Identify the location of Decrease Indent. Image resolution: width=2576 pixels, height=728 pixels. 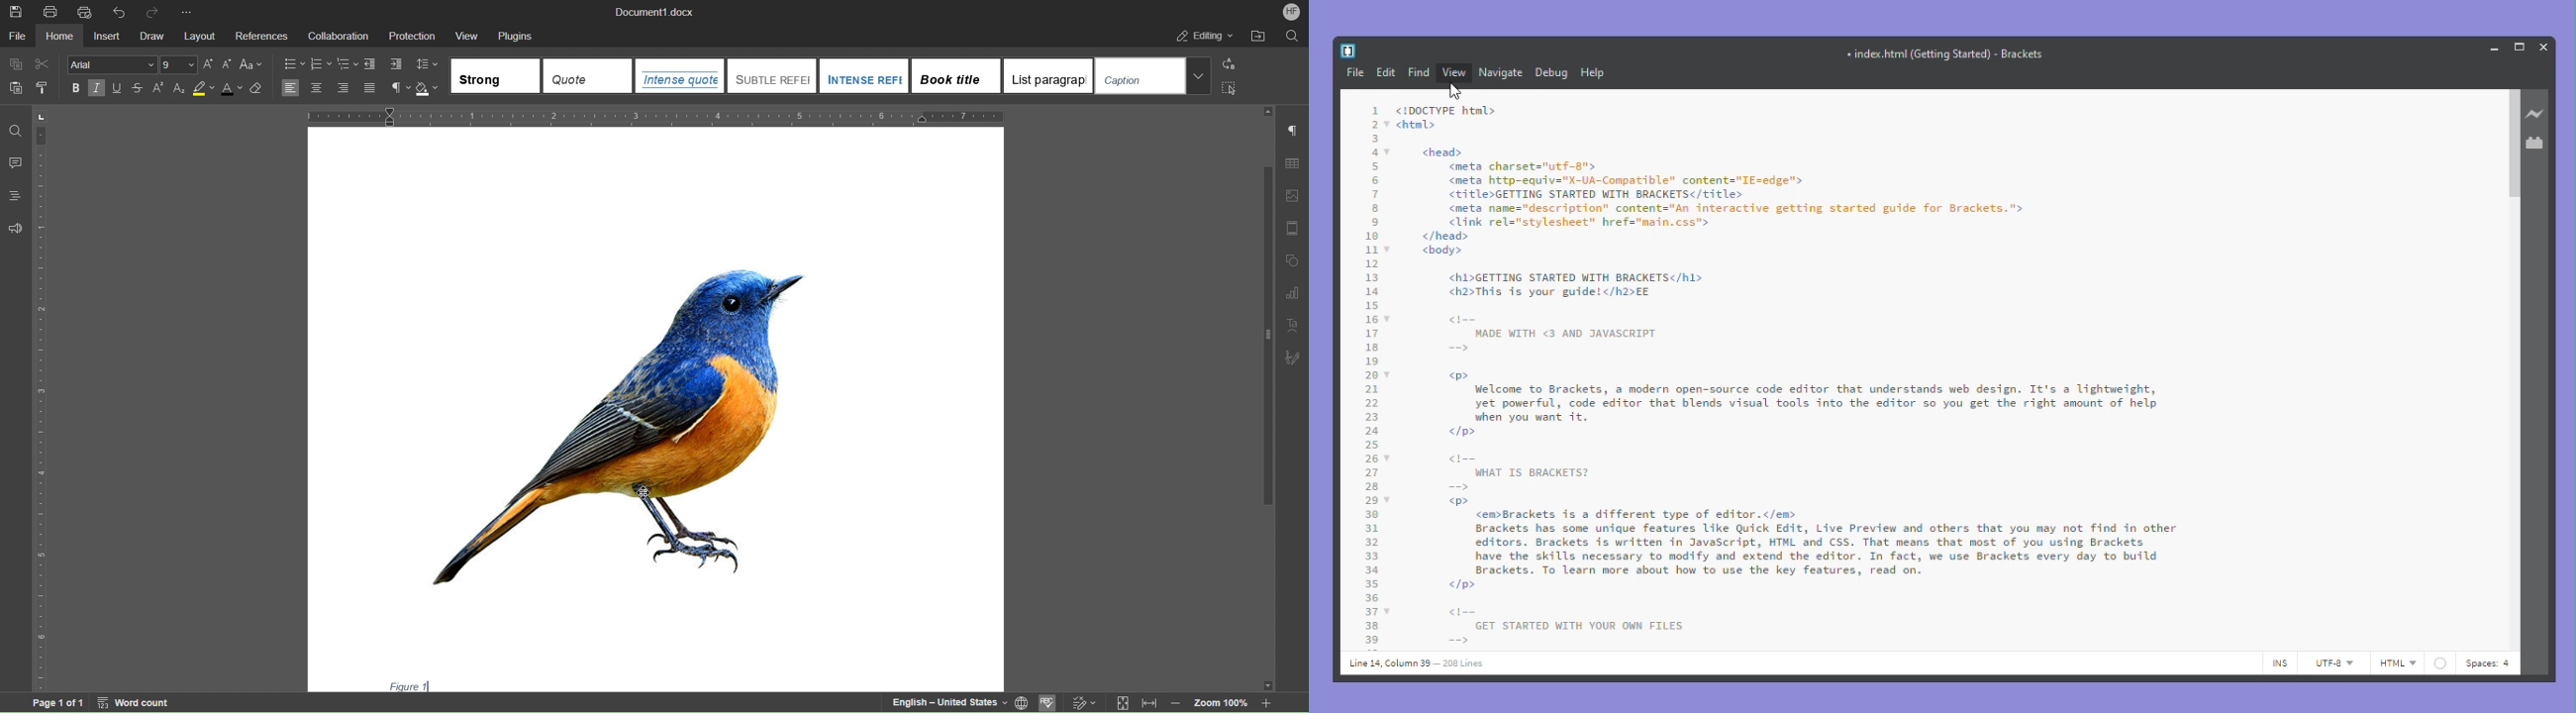
(371, 64).